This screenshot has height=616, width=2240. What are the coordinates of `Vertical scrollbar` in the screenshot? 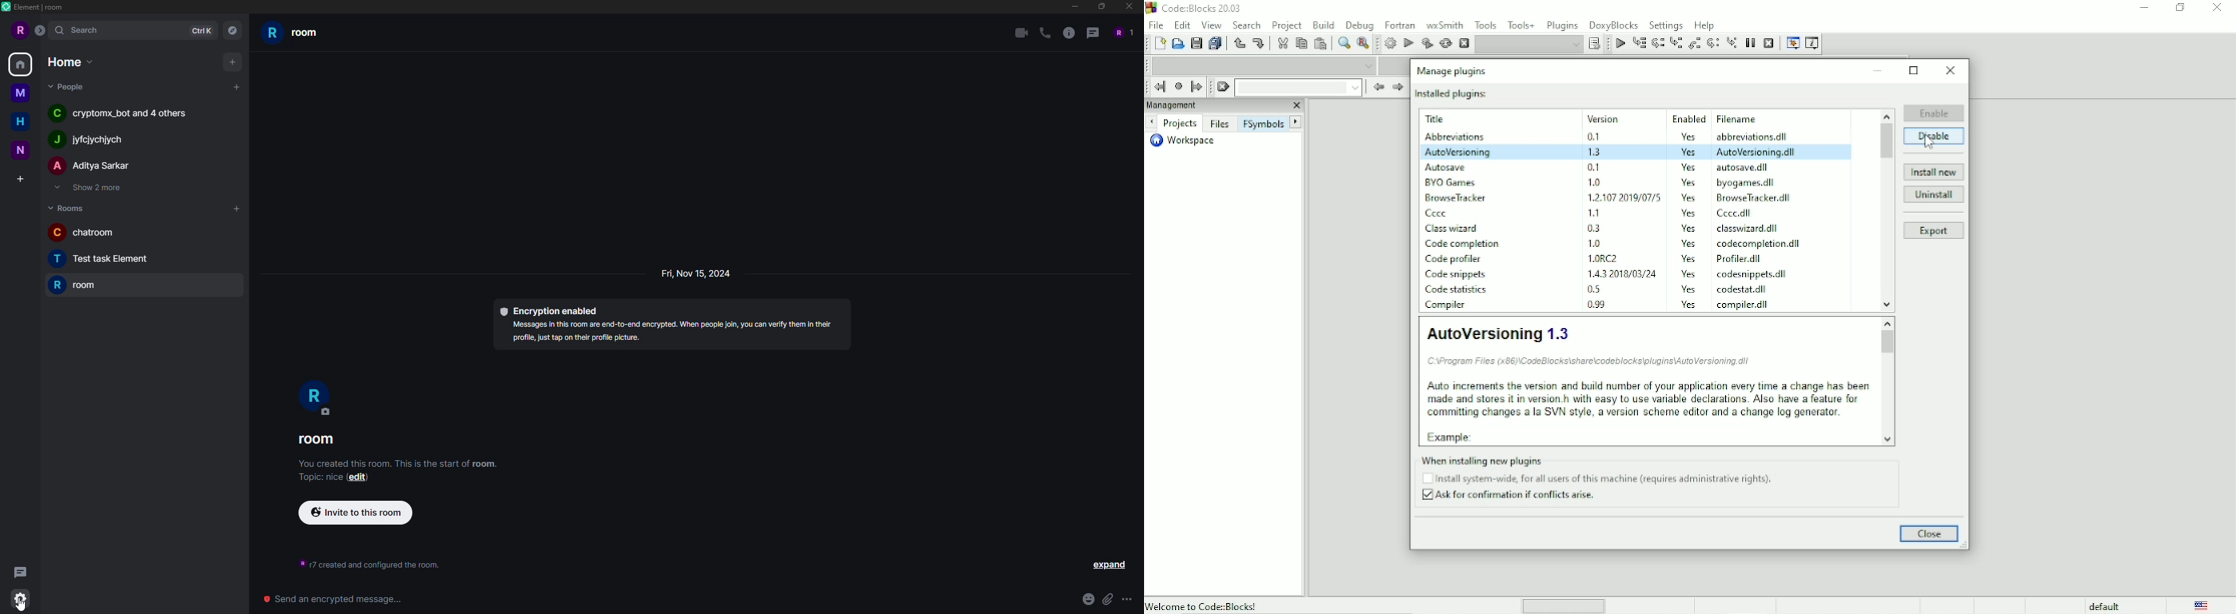 It's located at (1889, 384).